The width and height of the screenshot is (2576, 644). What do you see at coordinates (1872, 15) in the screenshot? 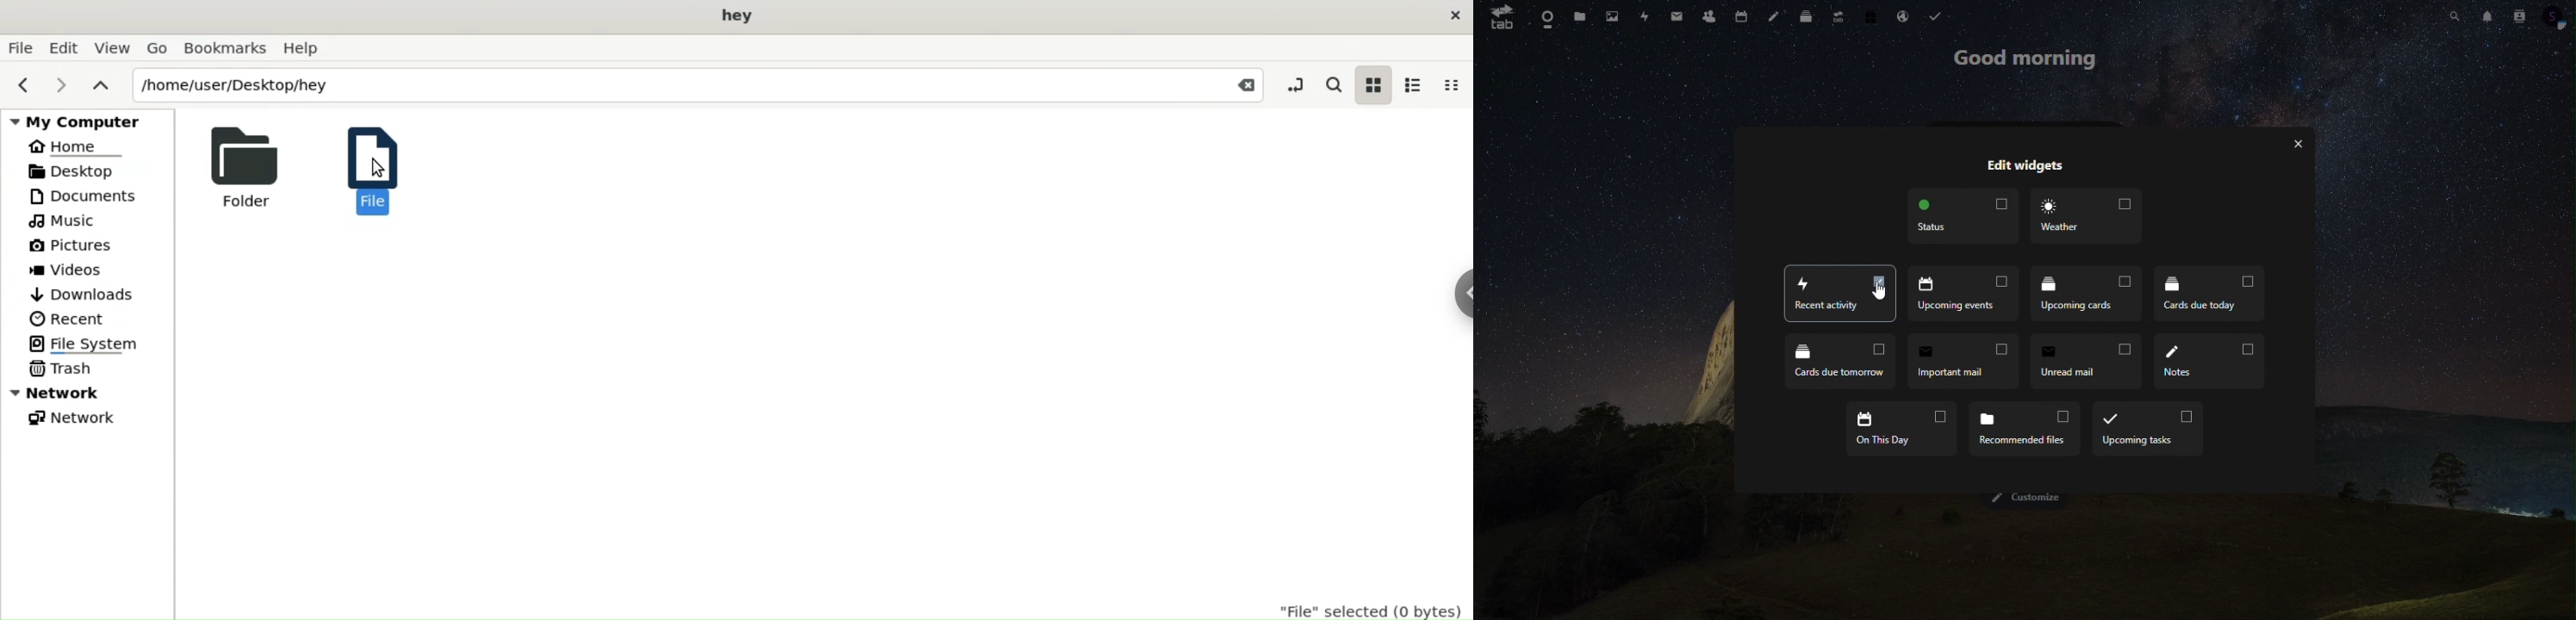
I see `free trial` at bounding box center [1872, 15].